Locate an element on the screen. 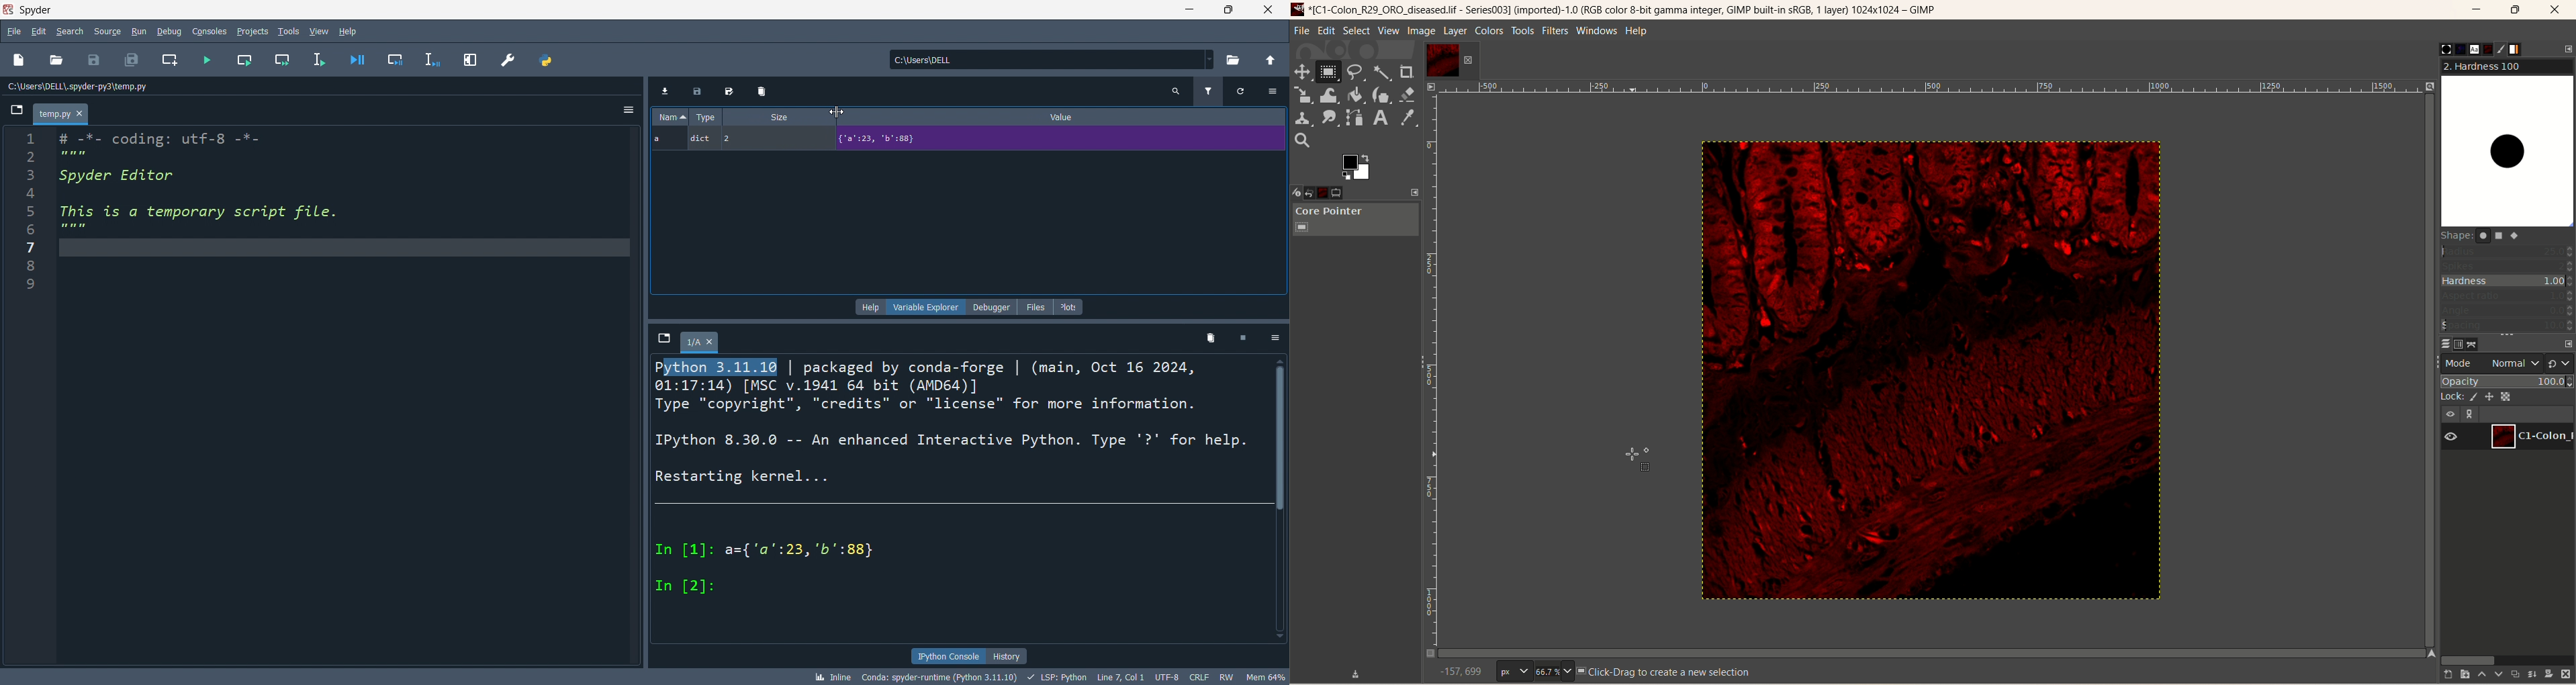 Image resolution: width=2576 pixels, height=700 pixels. type is located at coordinates (708, 118).